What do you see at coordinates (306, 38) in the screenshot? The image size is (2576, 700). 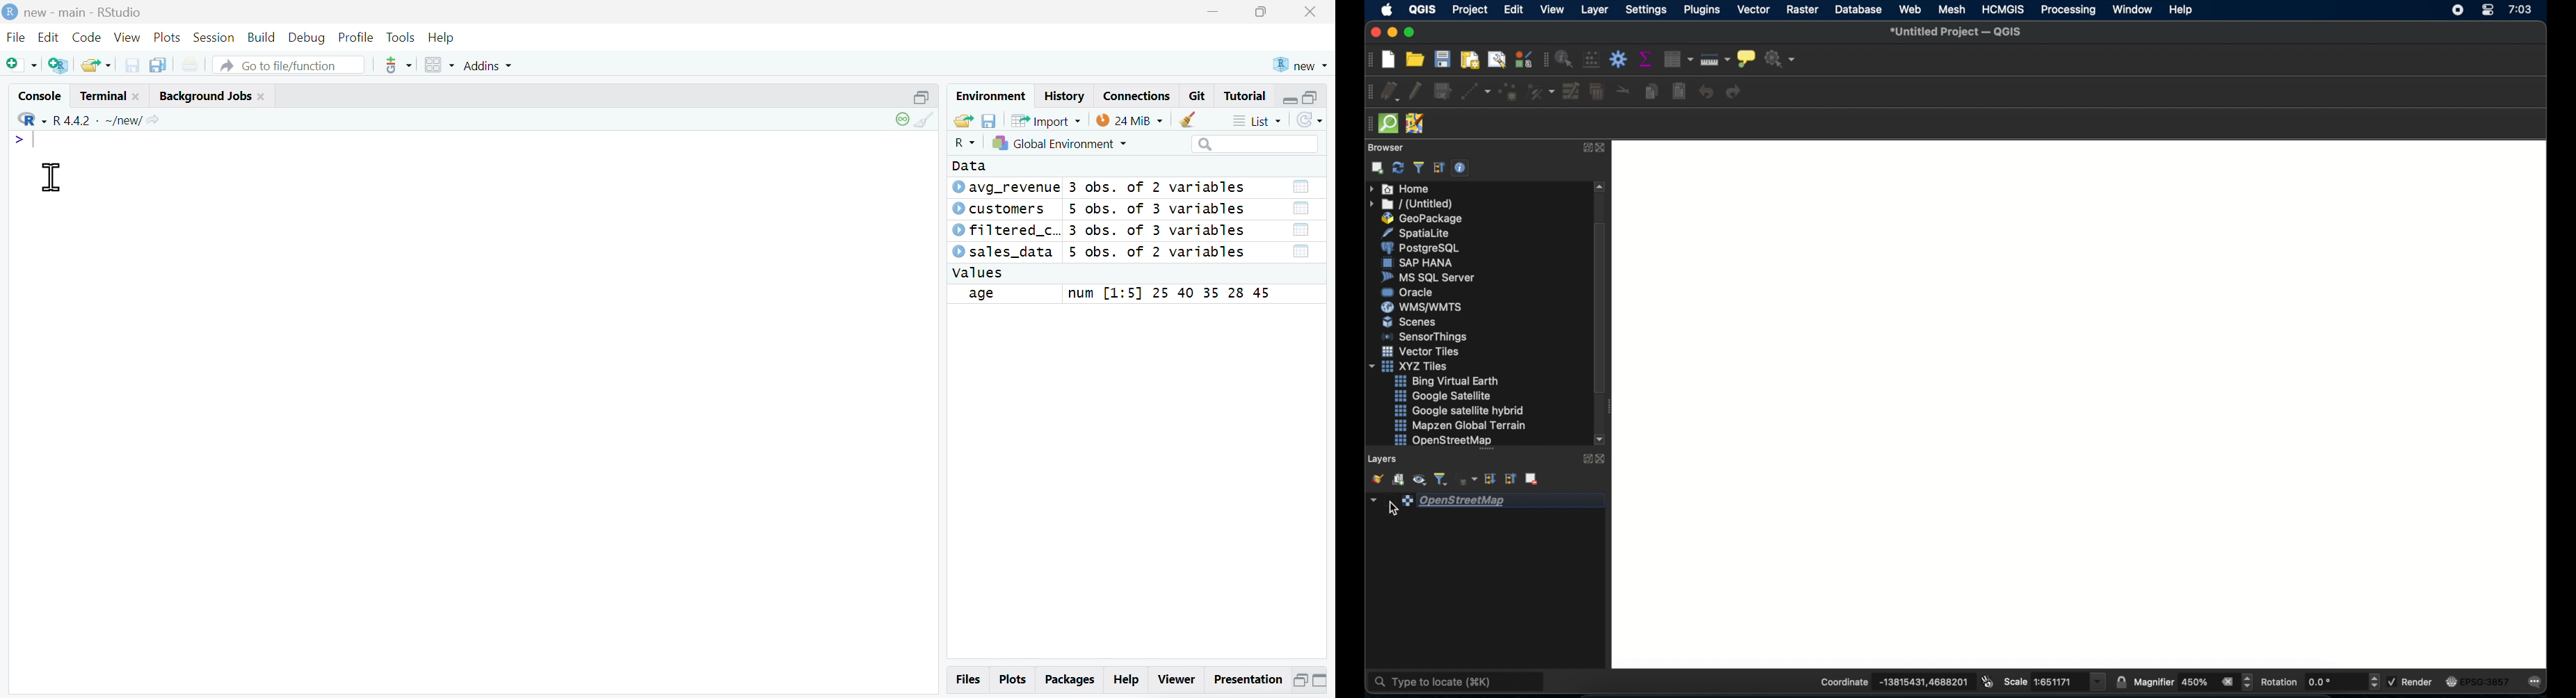 I see `Debug` at bounding box center [306, 38].